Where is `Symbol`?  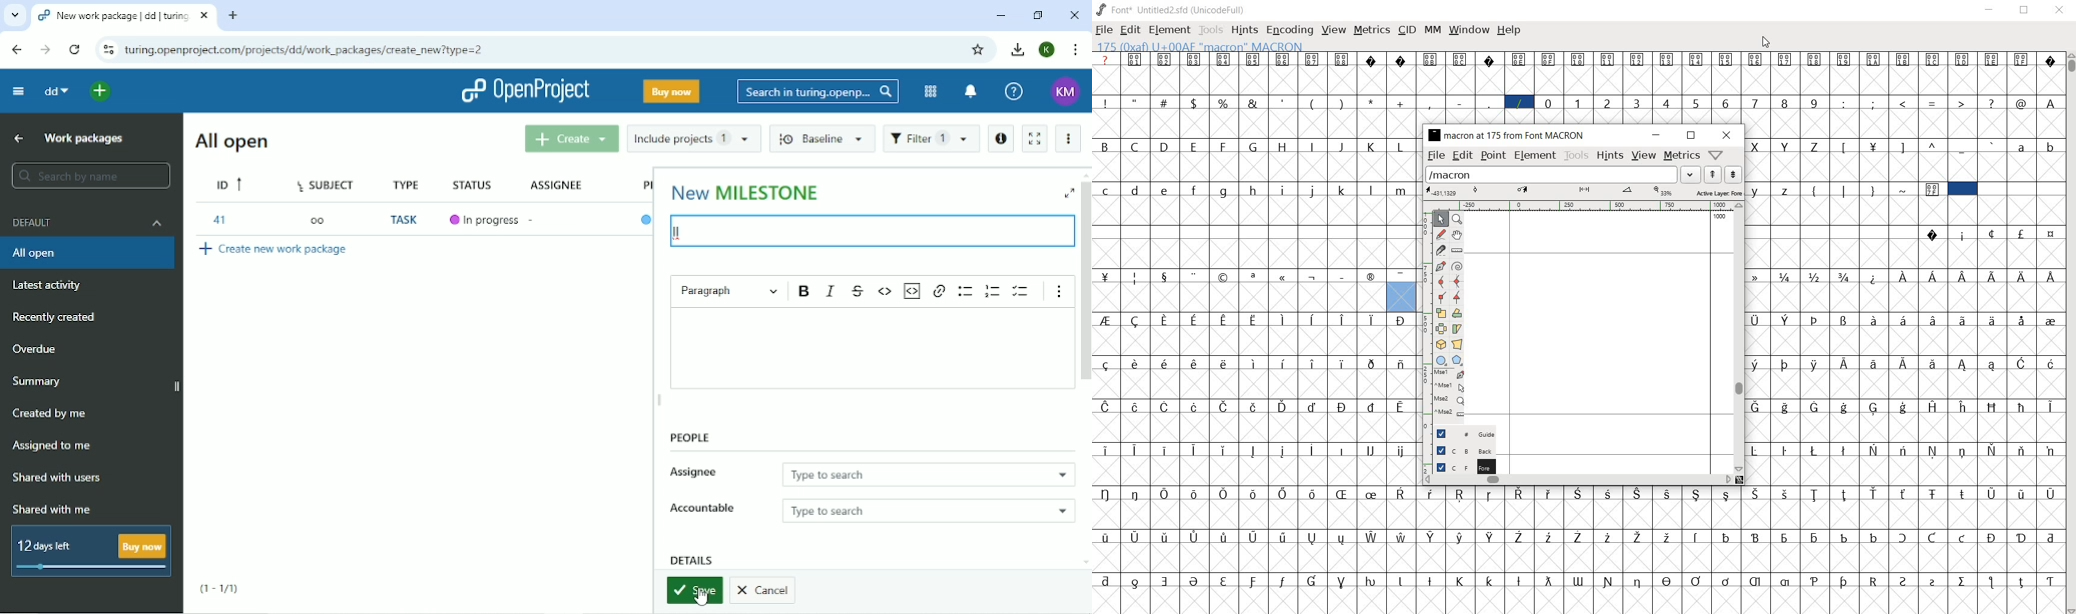
Symbol is located at coordinates (1609, 59).